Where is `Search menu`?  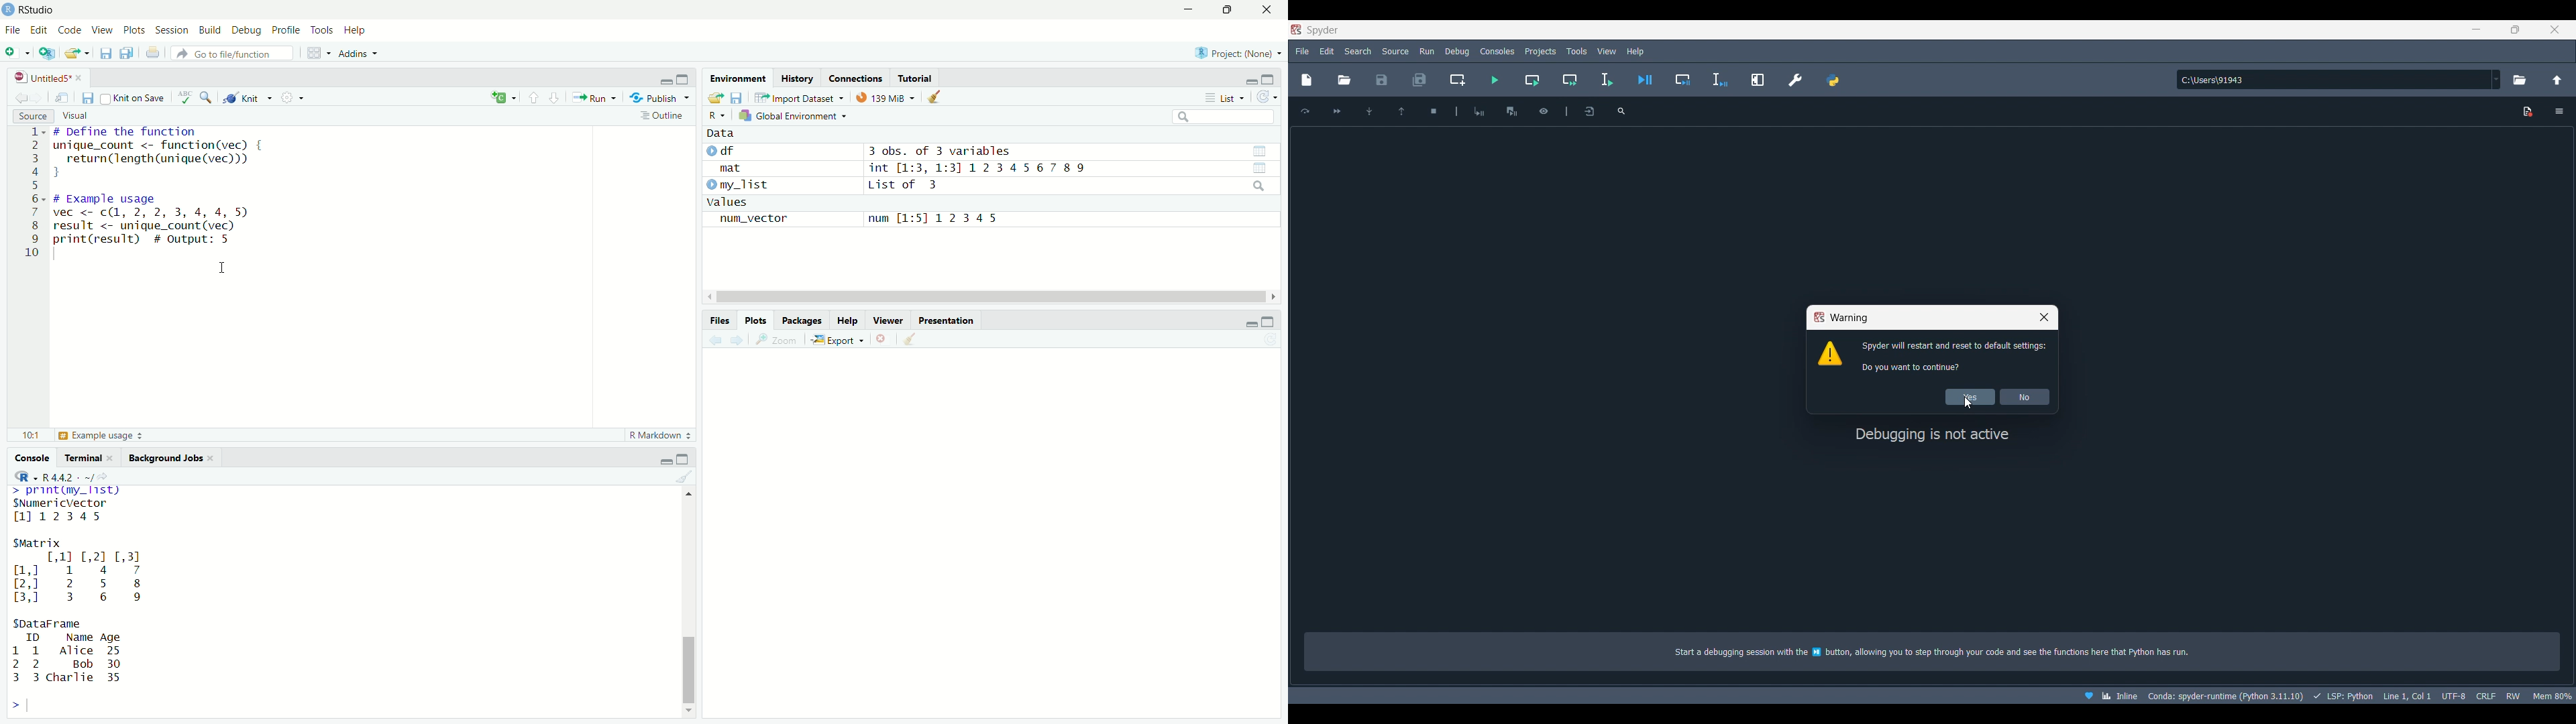 Search menu is located at coordinates (1357, 52).